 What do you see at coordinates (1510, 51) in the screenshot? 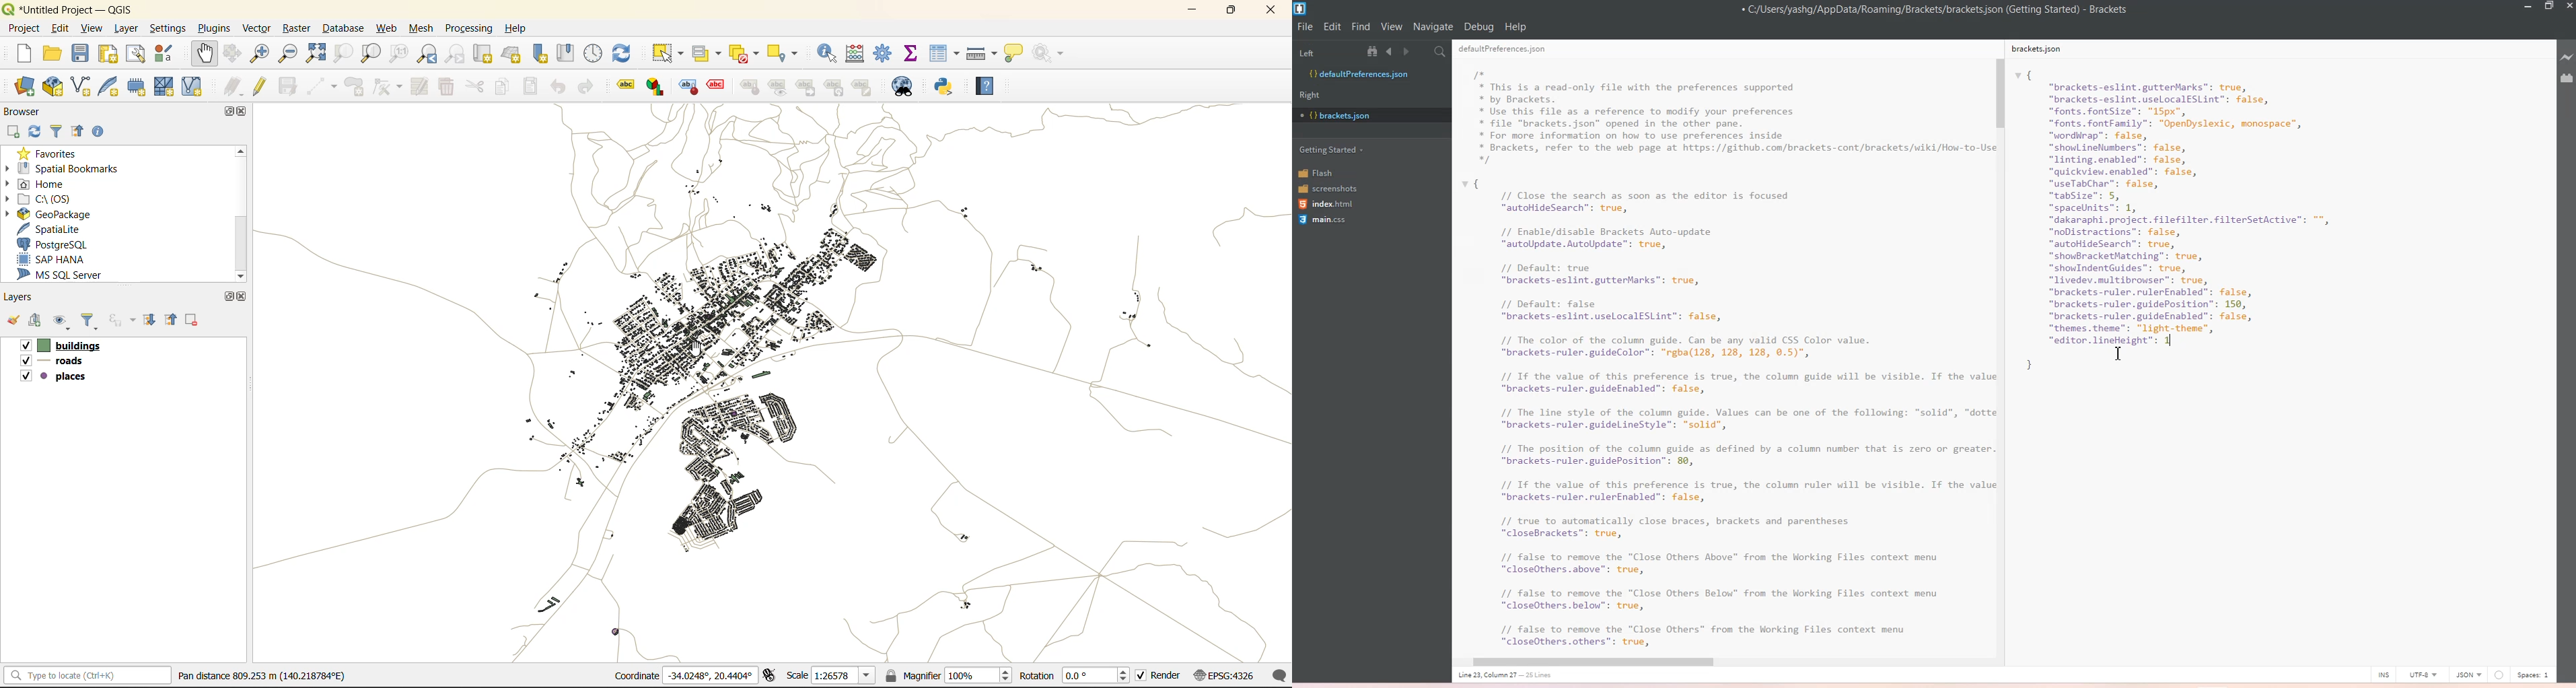
I see `defaultPreferences.json` at bounding box center [1510, 51].